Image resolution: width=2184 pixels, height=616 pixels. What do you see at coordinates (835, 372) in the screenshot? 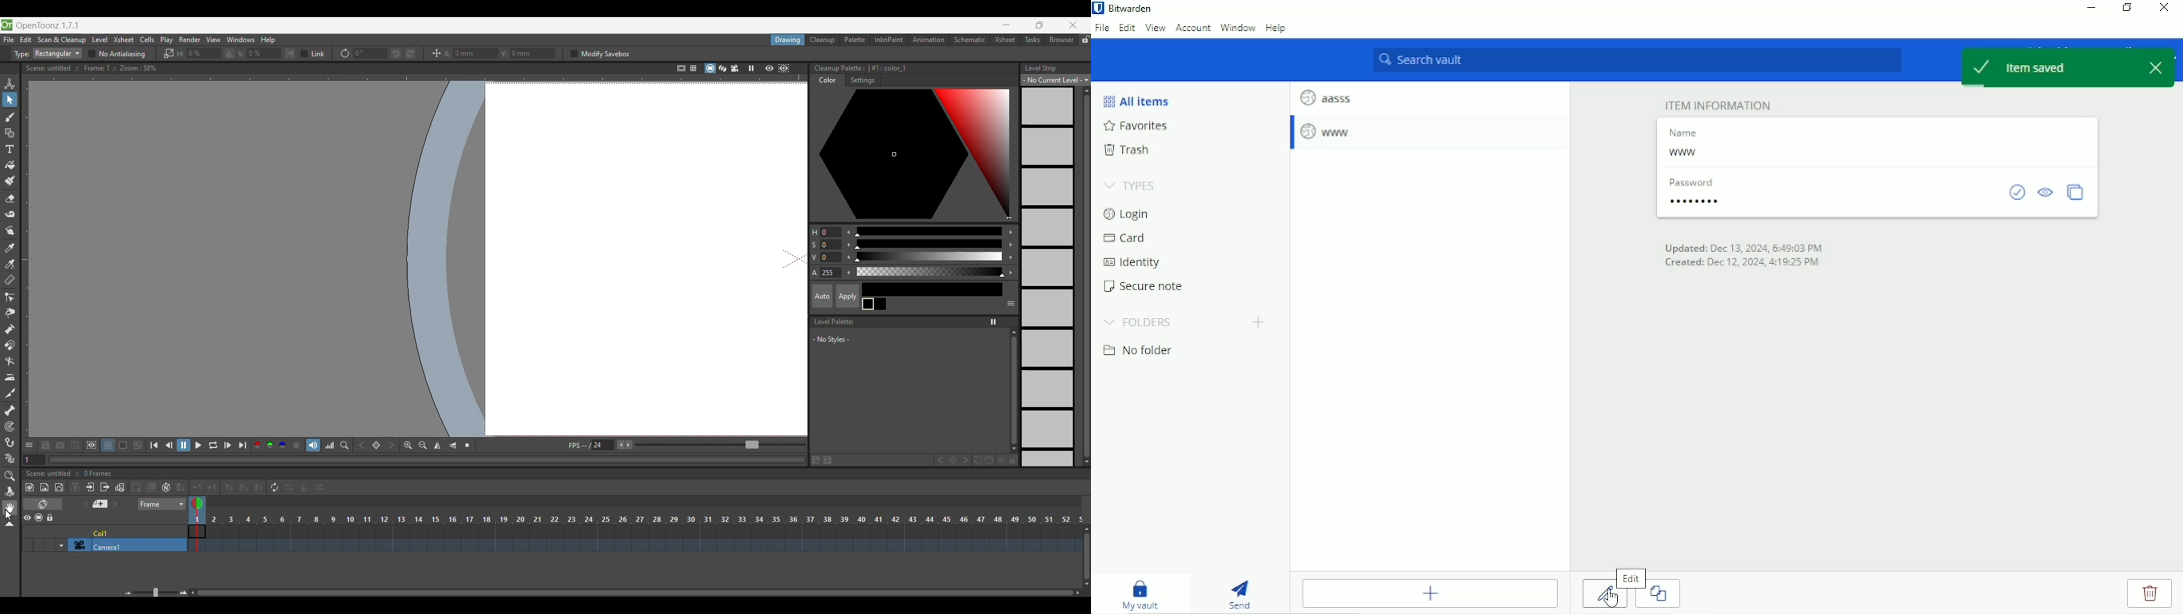
I see `Space to list new styles` at bounding box center [835, 372].